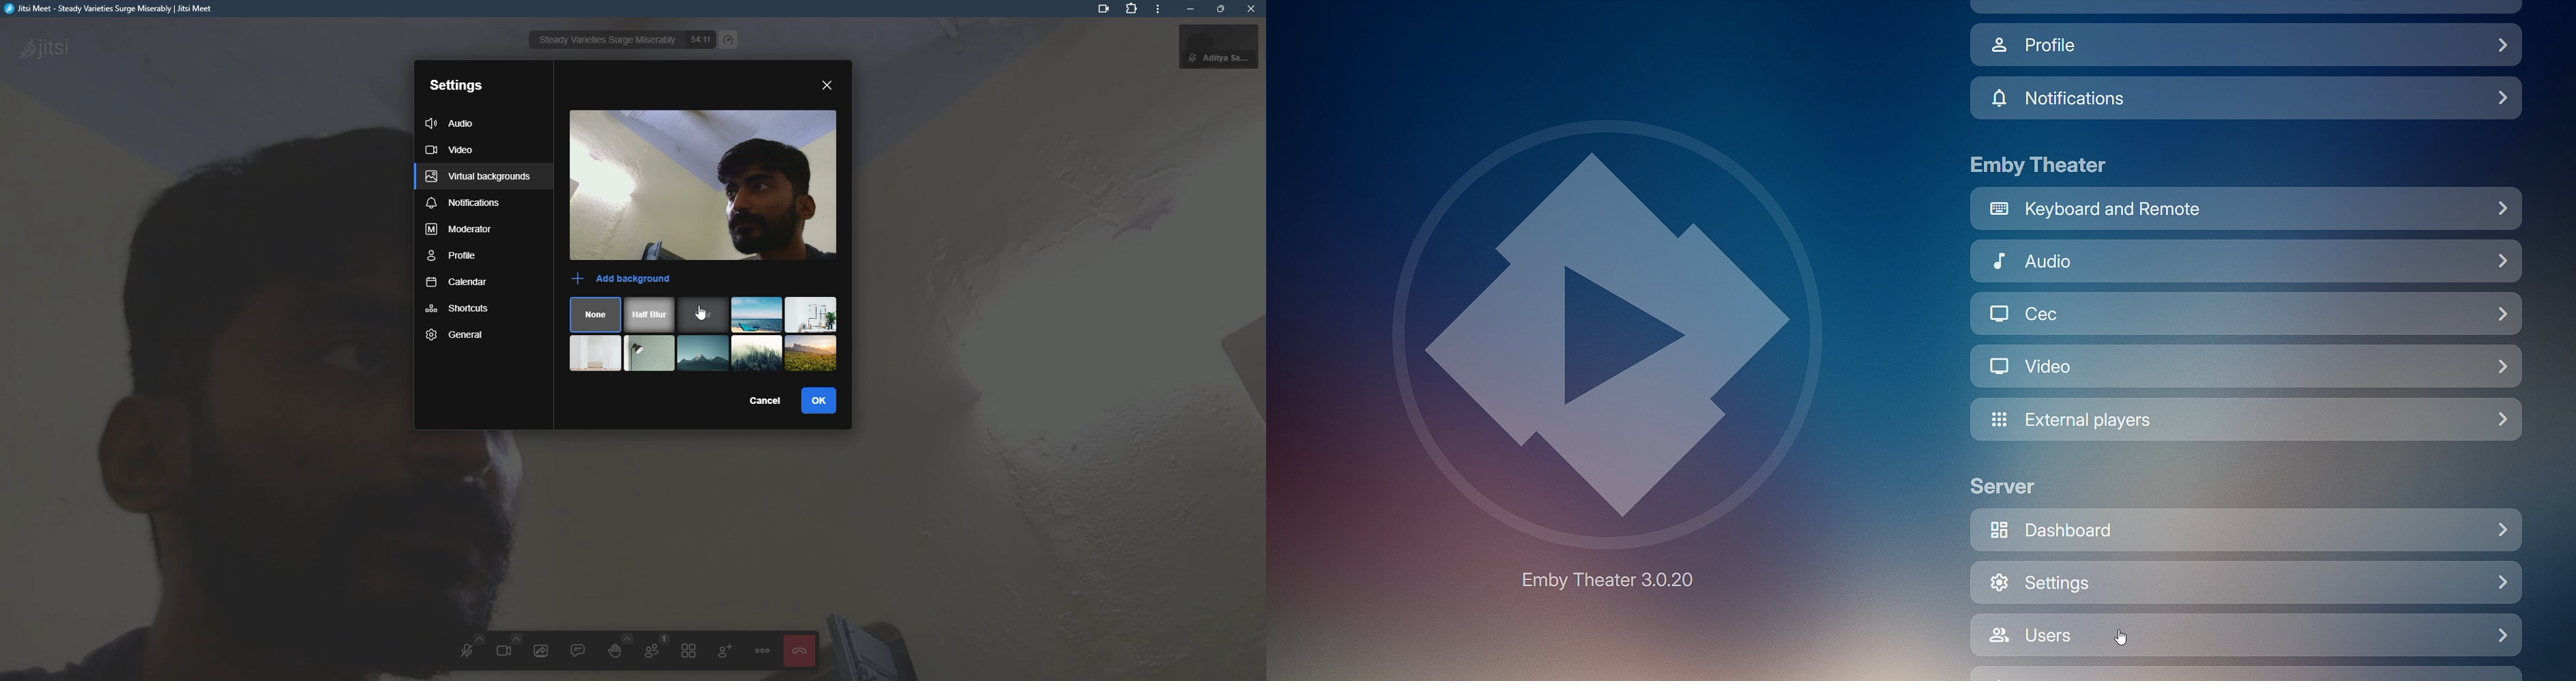  Describe the element at coordinates (1133, 10) in the screenshot. I see `extensions` at that location.